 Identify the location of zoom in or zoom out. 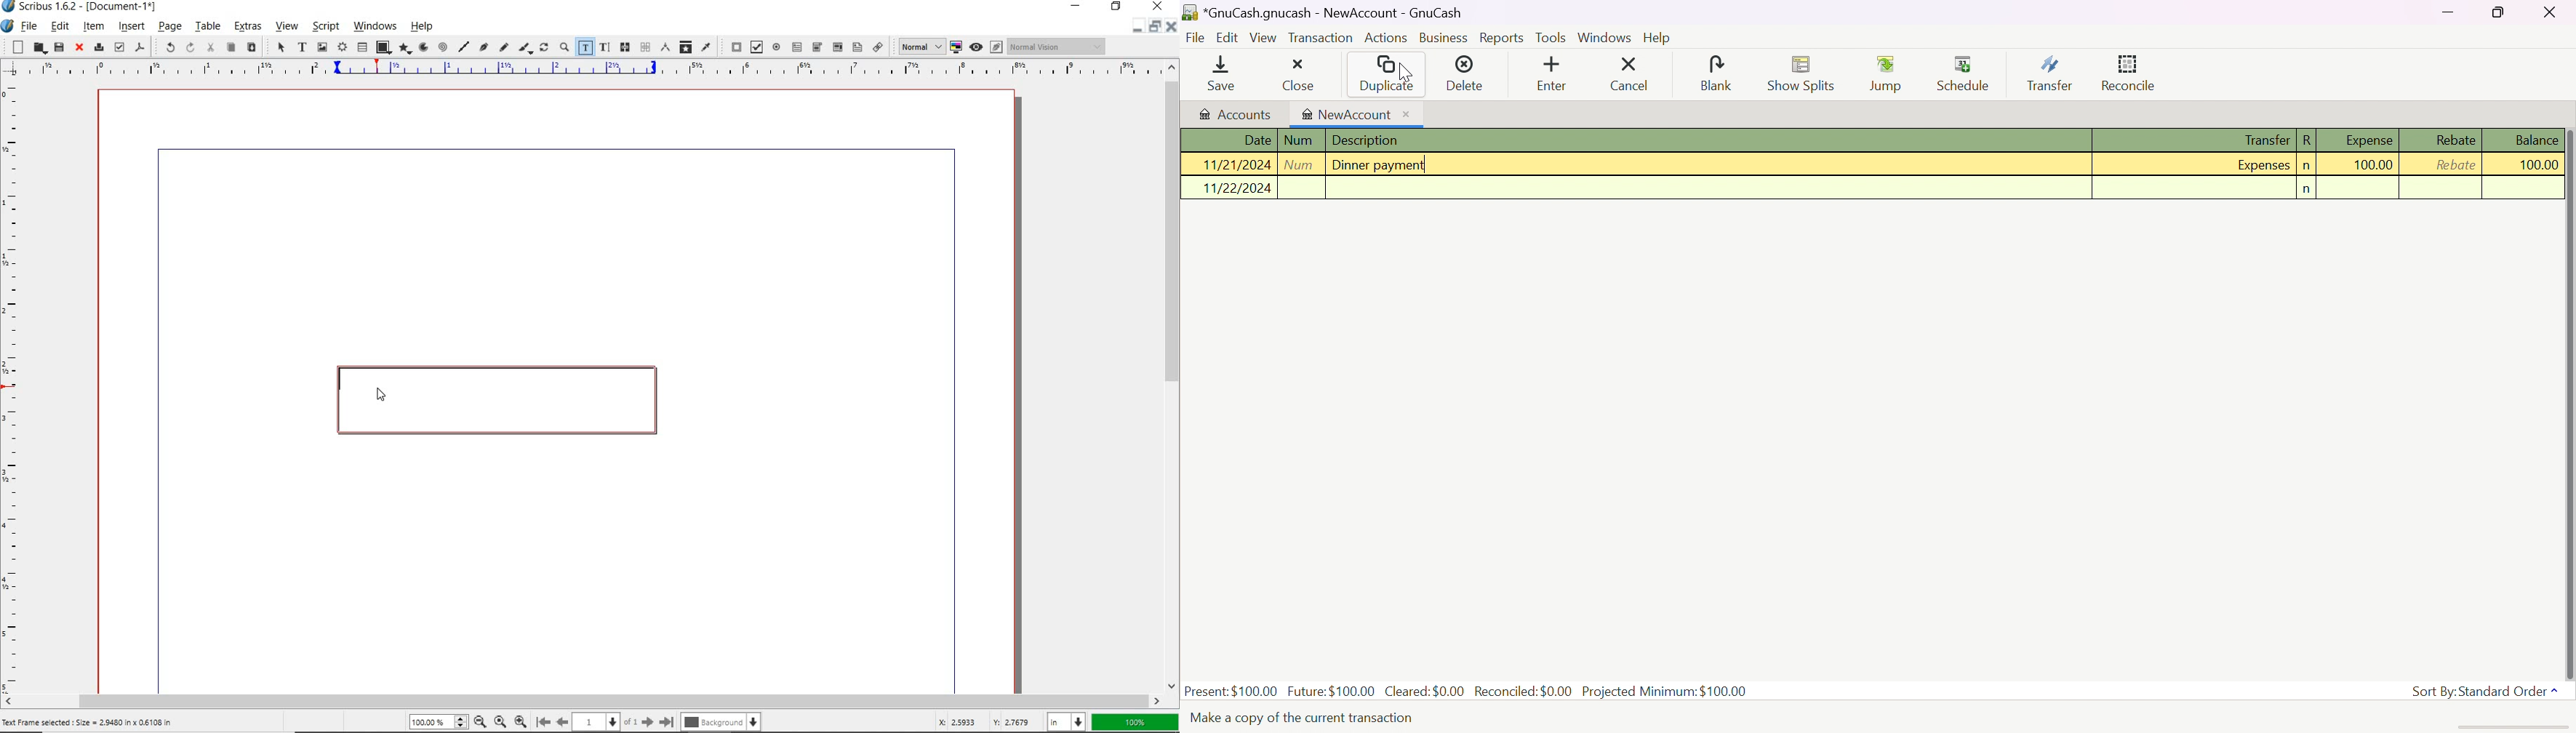
(564, 48).